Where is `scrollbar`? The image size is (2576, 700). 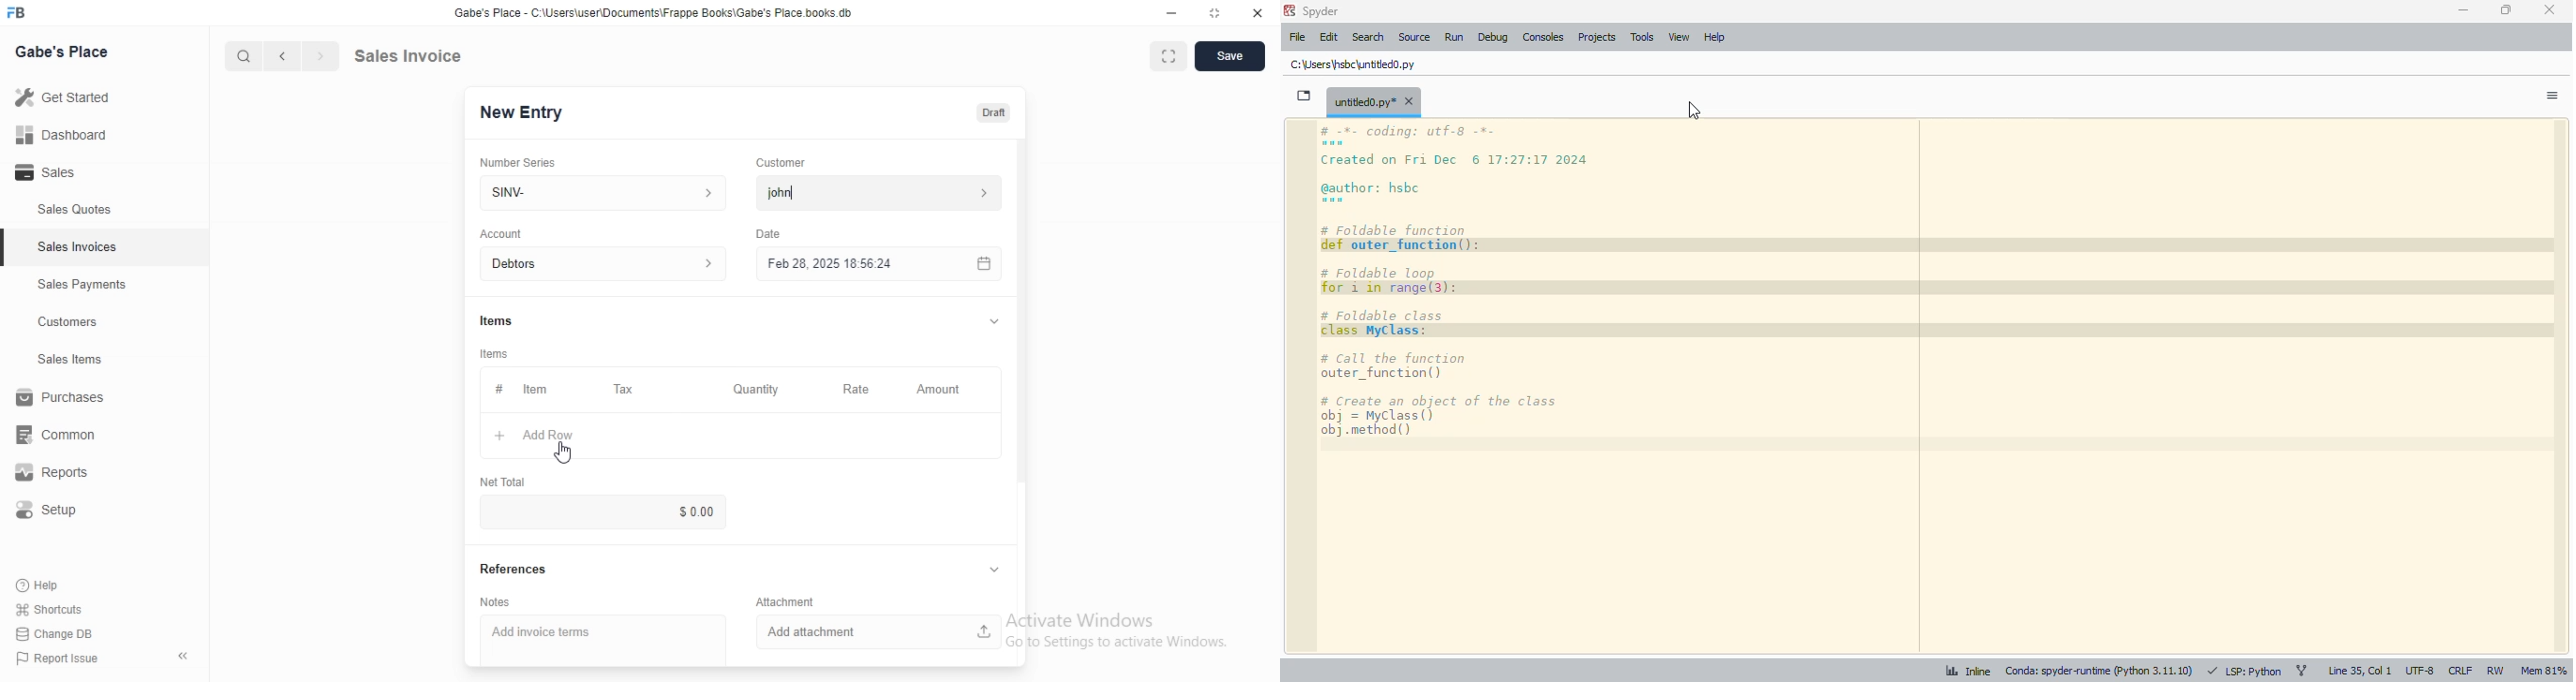
scrollbar is located at coordinates (2559, 386).